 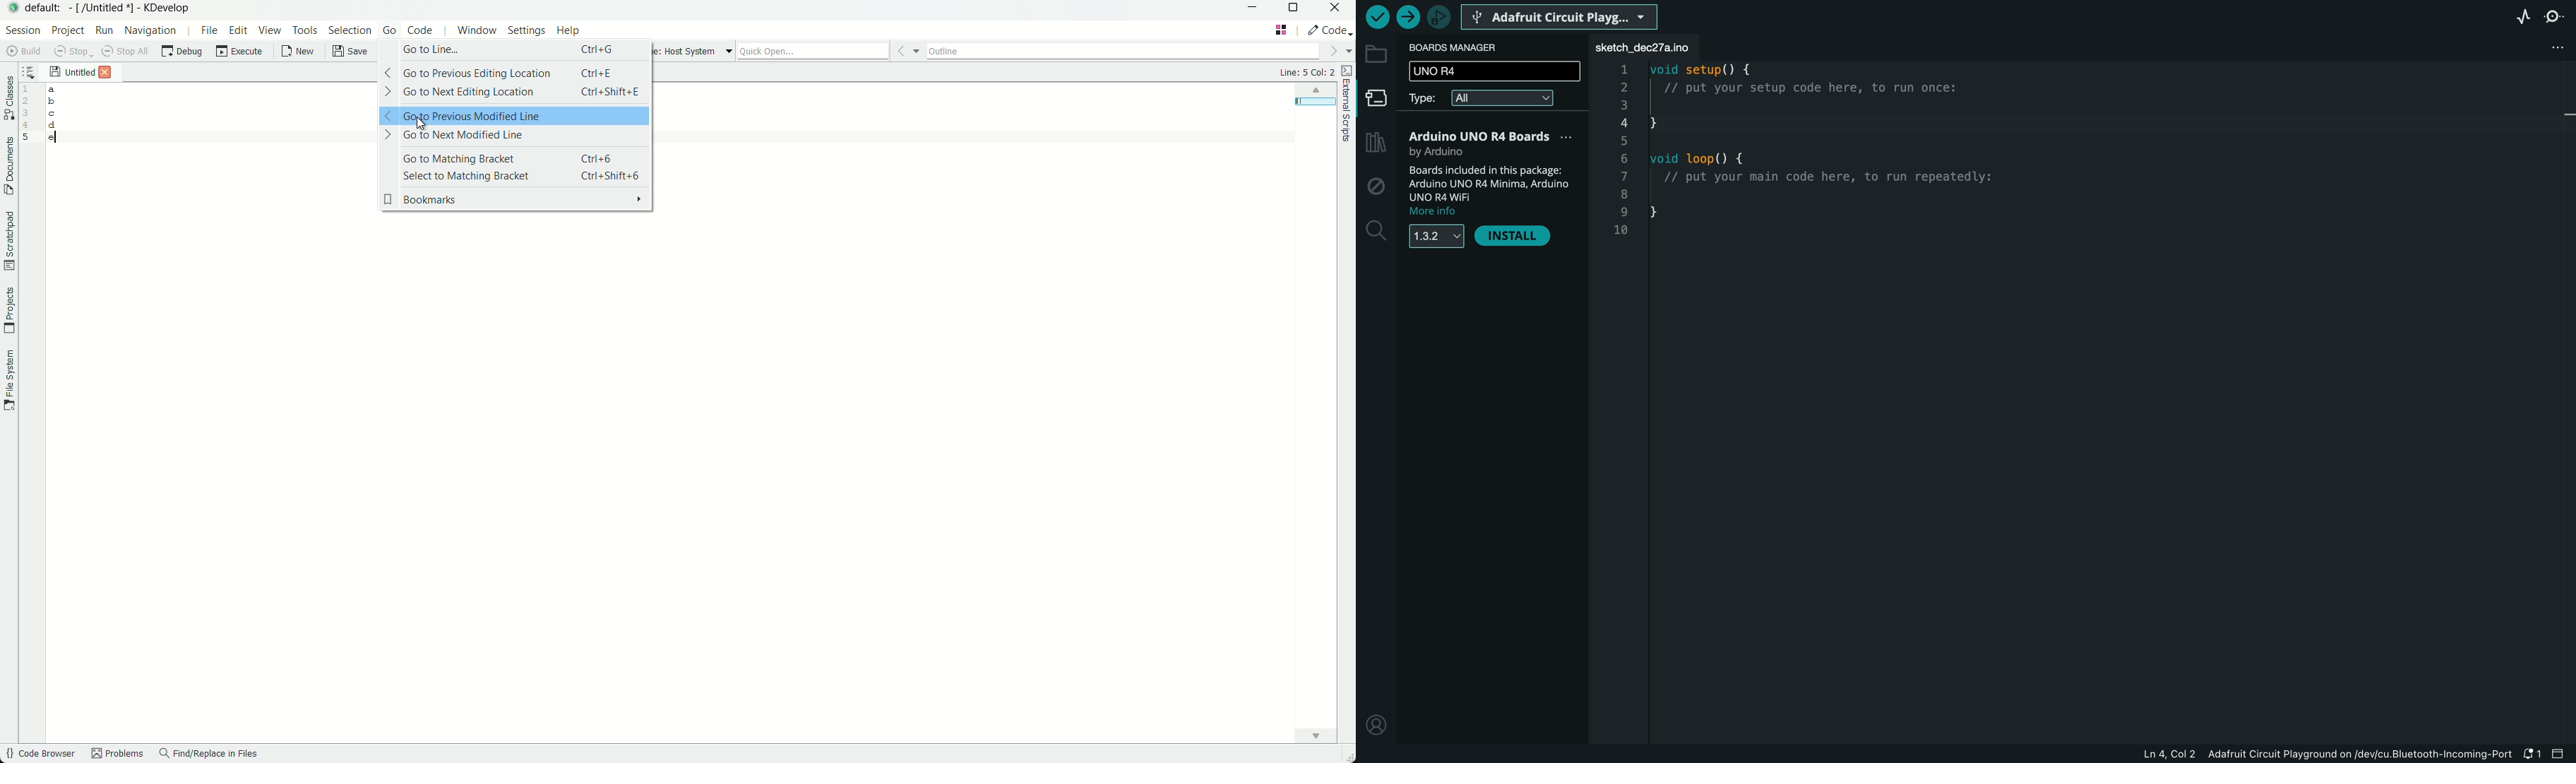 What do you see at coordinates (1337, 10) in the screenshot?
I see `close app` at bounding box center [1337, 10].